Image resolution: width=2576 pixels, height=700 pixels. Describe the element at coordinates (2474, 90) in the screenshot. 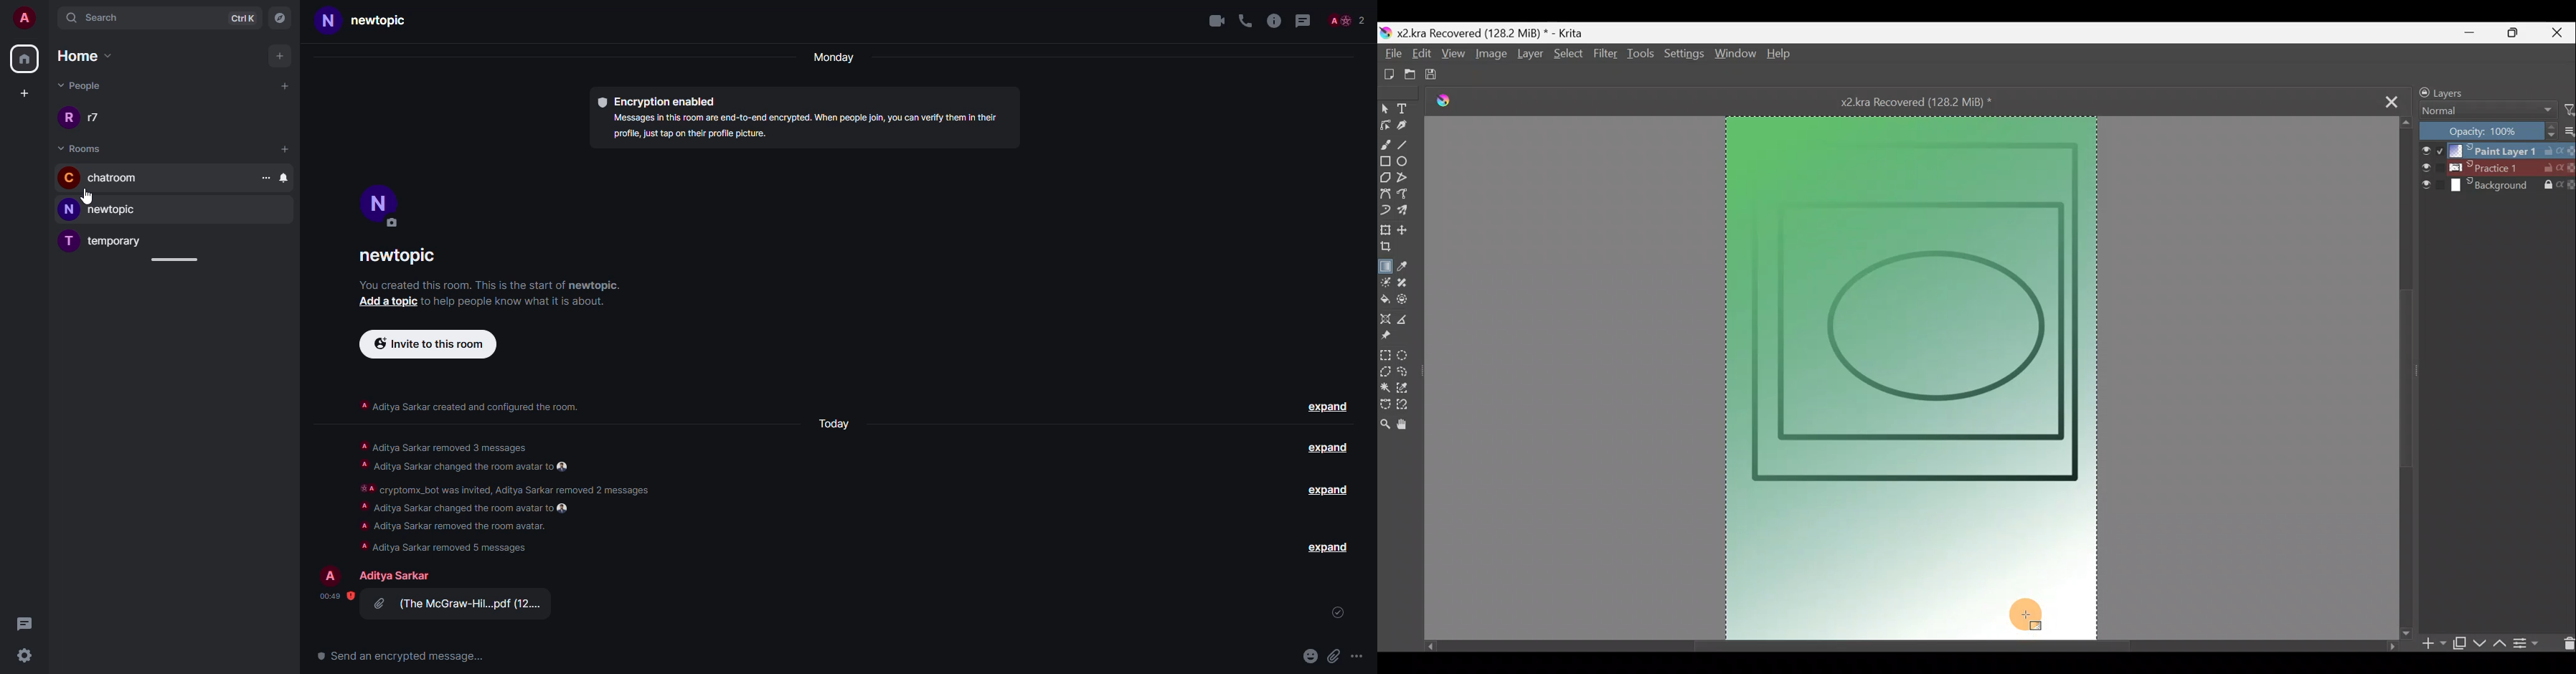

I see `Layers` at that location.